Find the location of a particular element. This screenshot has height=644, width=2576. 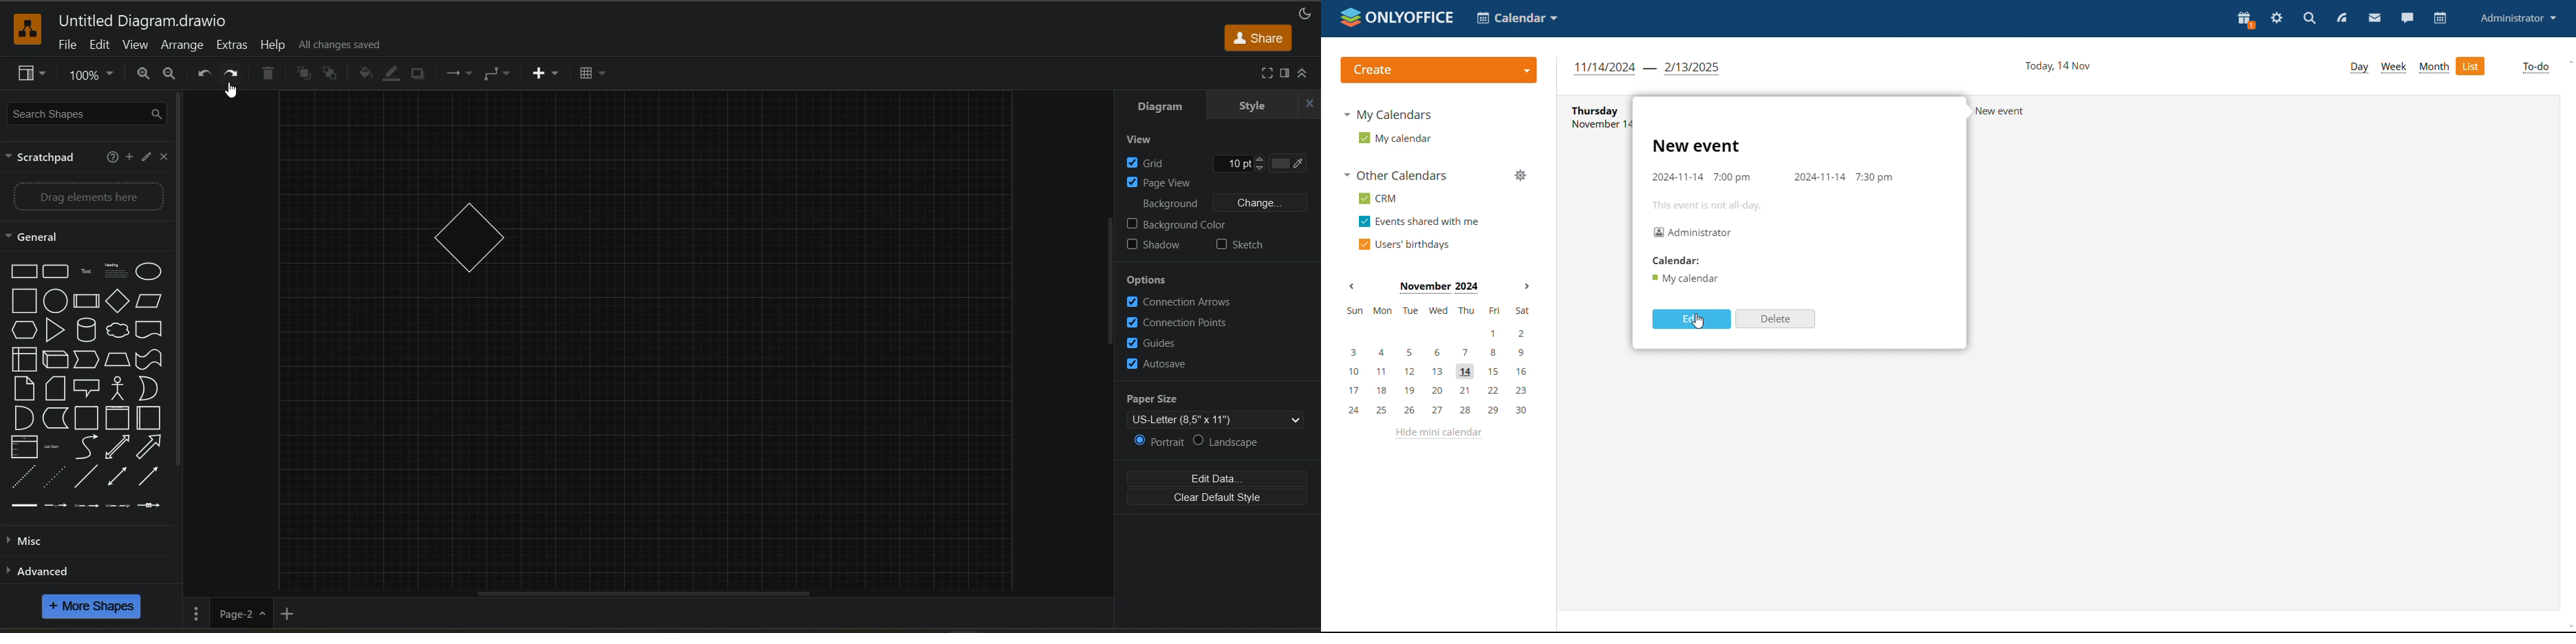

document is located at coordinates (149, 330).